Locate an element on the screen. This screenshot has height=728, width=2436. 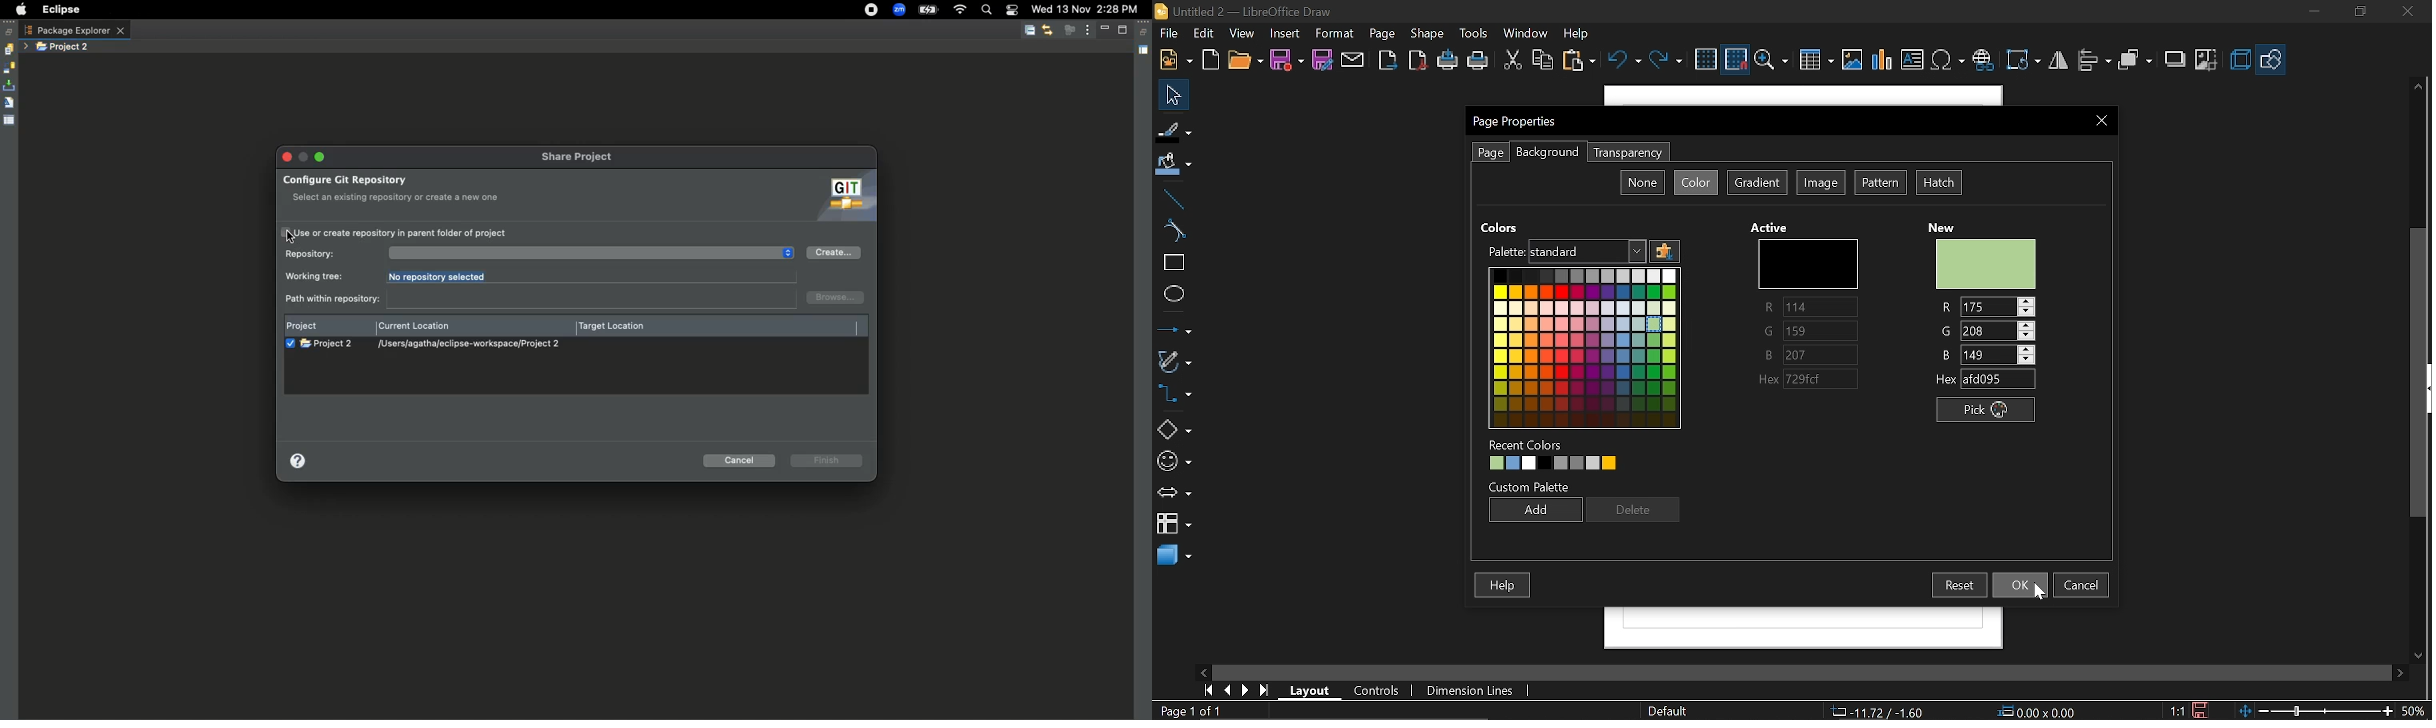
Snap to grid is located at coordinates (1736, 59).